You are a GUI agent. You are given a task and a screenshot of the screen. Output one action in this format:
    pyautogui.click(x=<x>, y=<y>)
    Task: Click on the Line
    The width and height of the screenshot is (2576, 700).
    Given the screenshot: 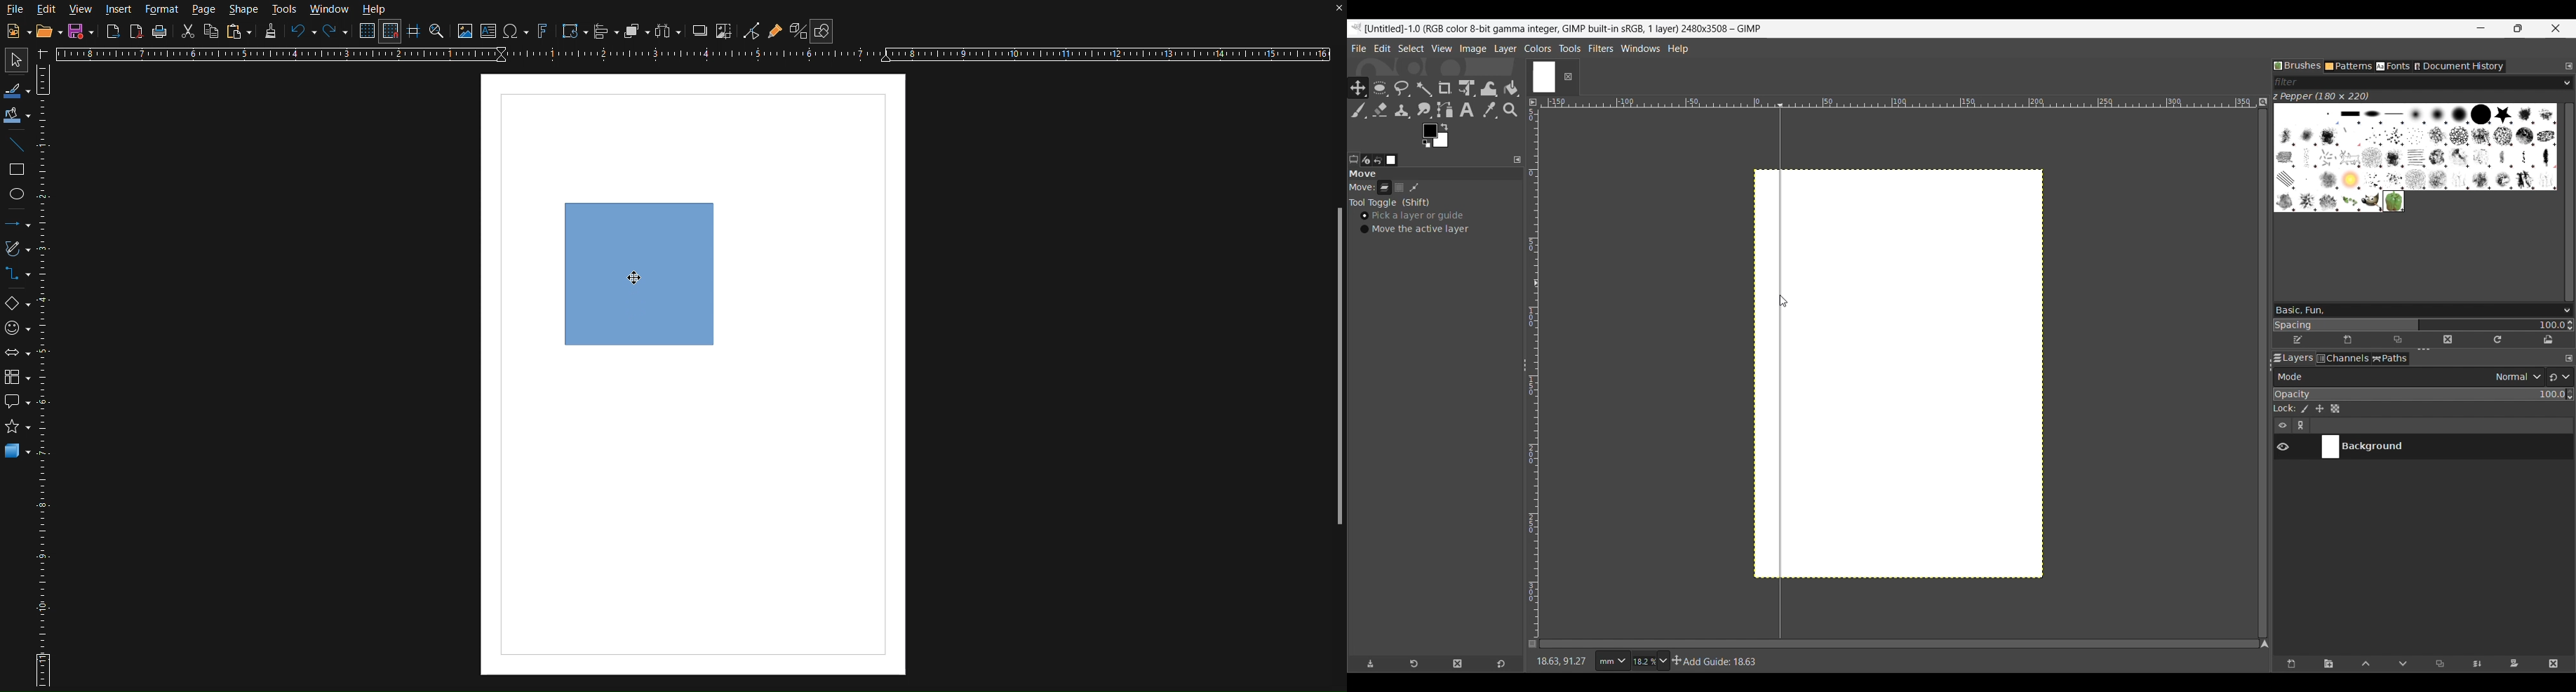 What is the action you would take?
    pyautogui.click(x=17, y=146)
    